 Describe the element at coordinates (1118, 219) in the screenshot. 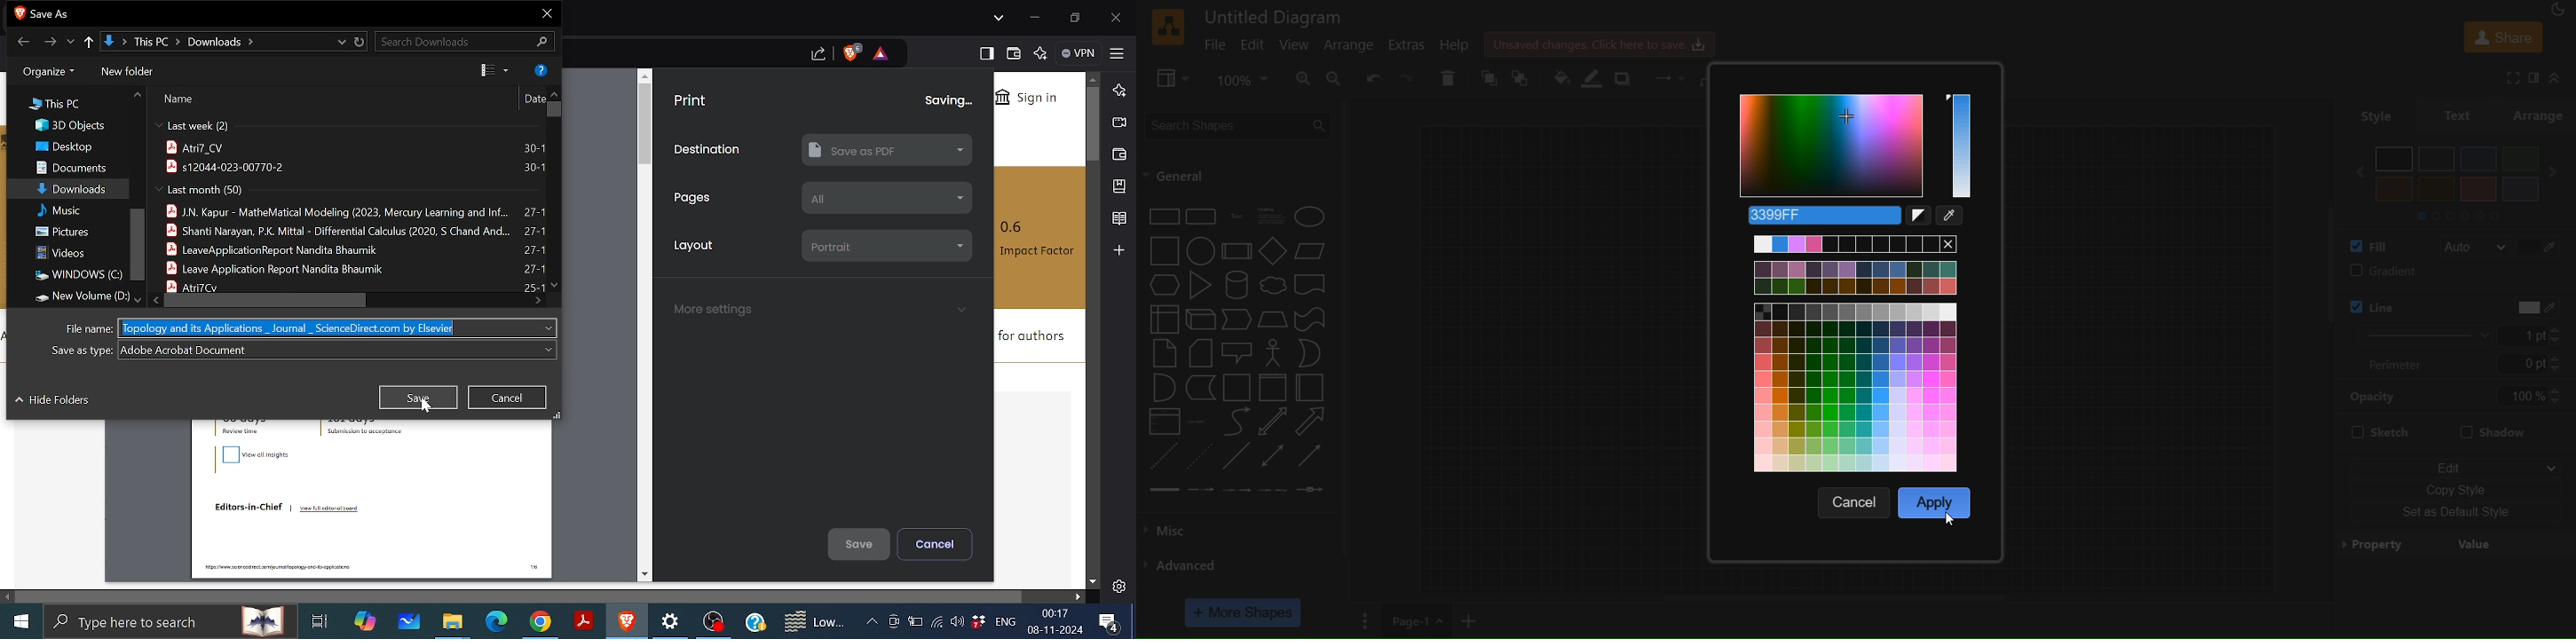

I see `Reading list` at that location.